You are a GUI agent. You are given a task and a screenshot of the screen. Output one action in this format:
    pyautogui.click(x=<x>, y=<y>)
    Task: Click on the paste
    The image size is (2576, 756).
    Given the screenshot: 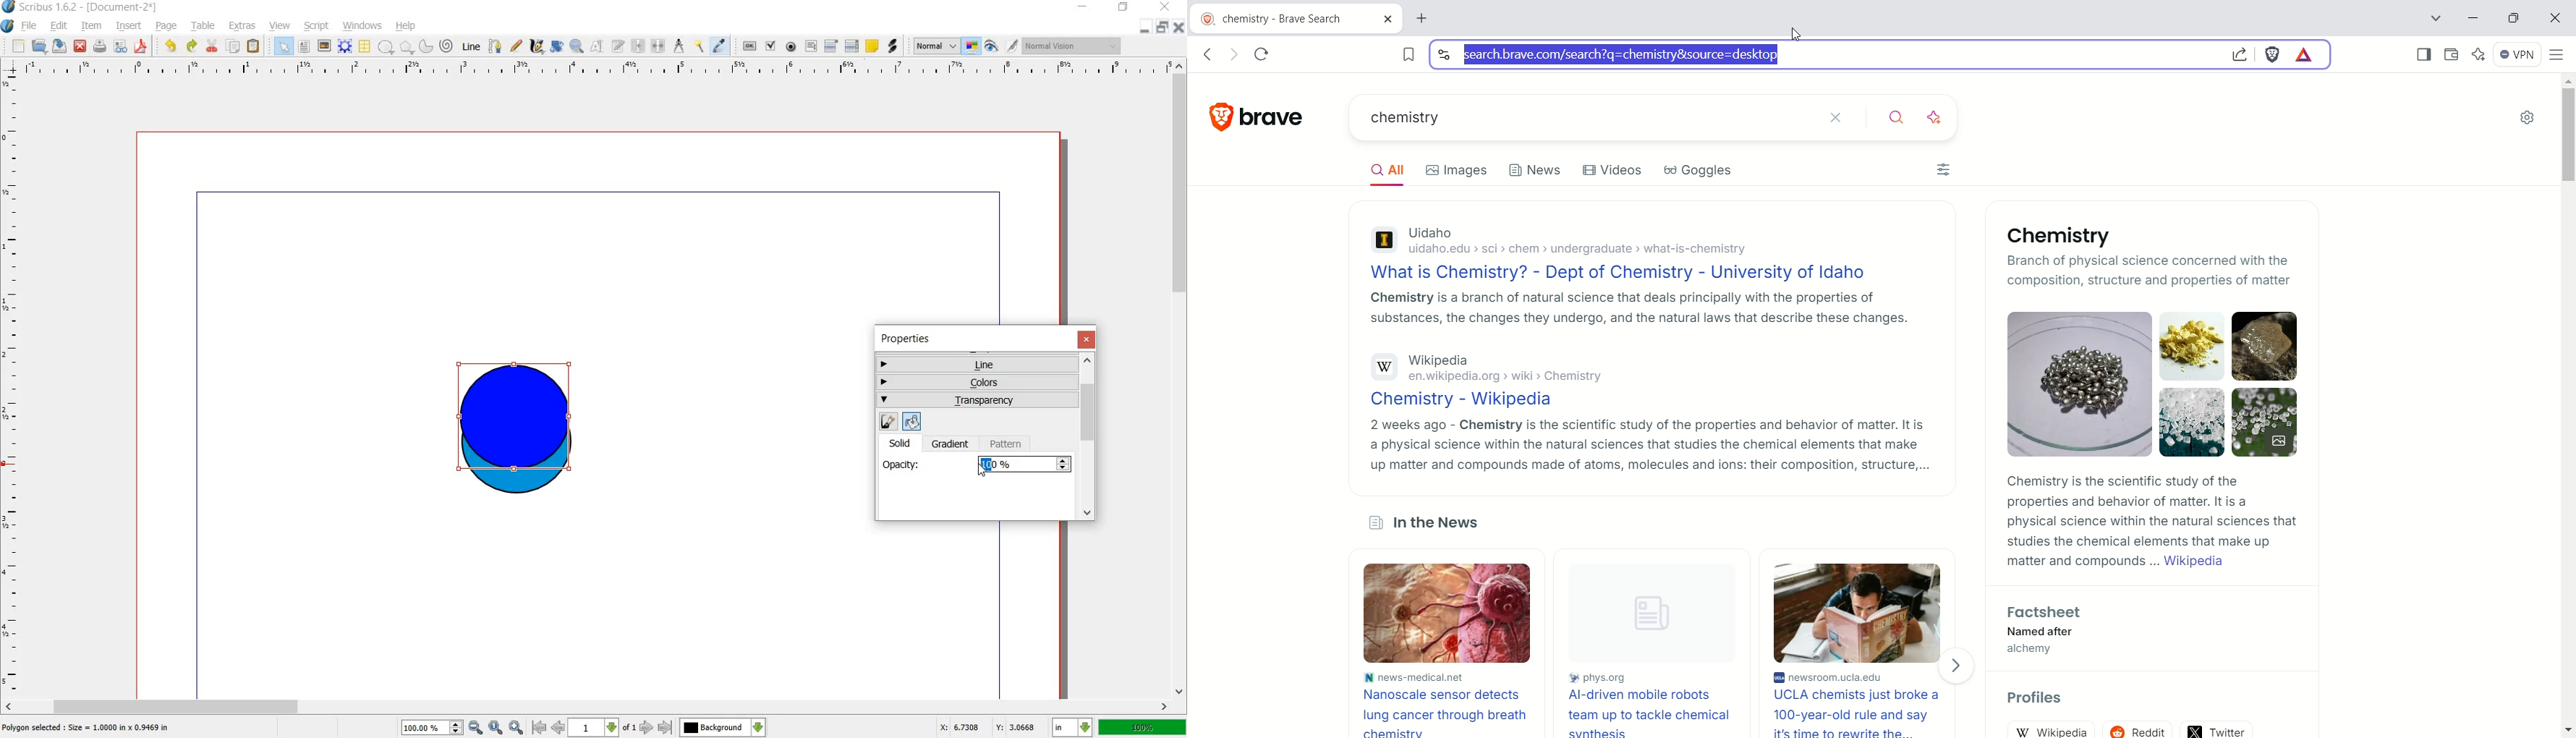 What is the action you would take?
    pyautogui.click(x=253, y=46)
    